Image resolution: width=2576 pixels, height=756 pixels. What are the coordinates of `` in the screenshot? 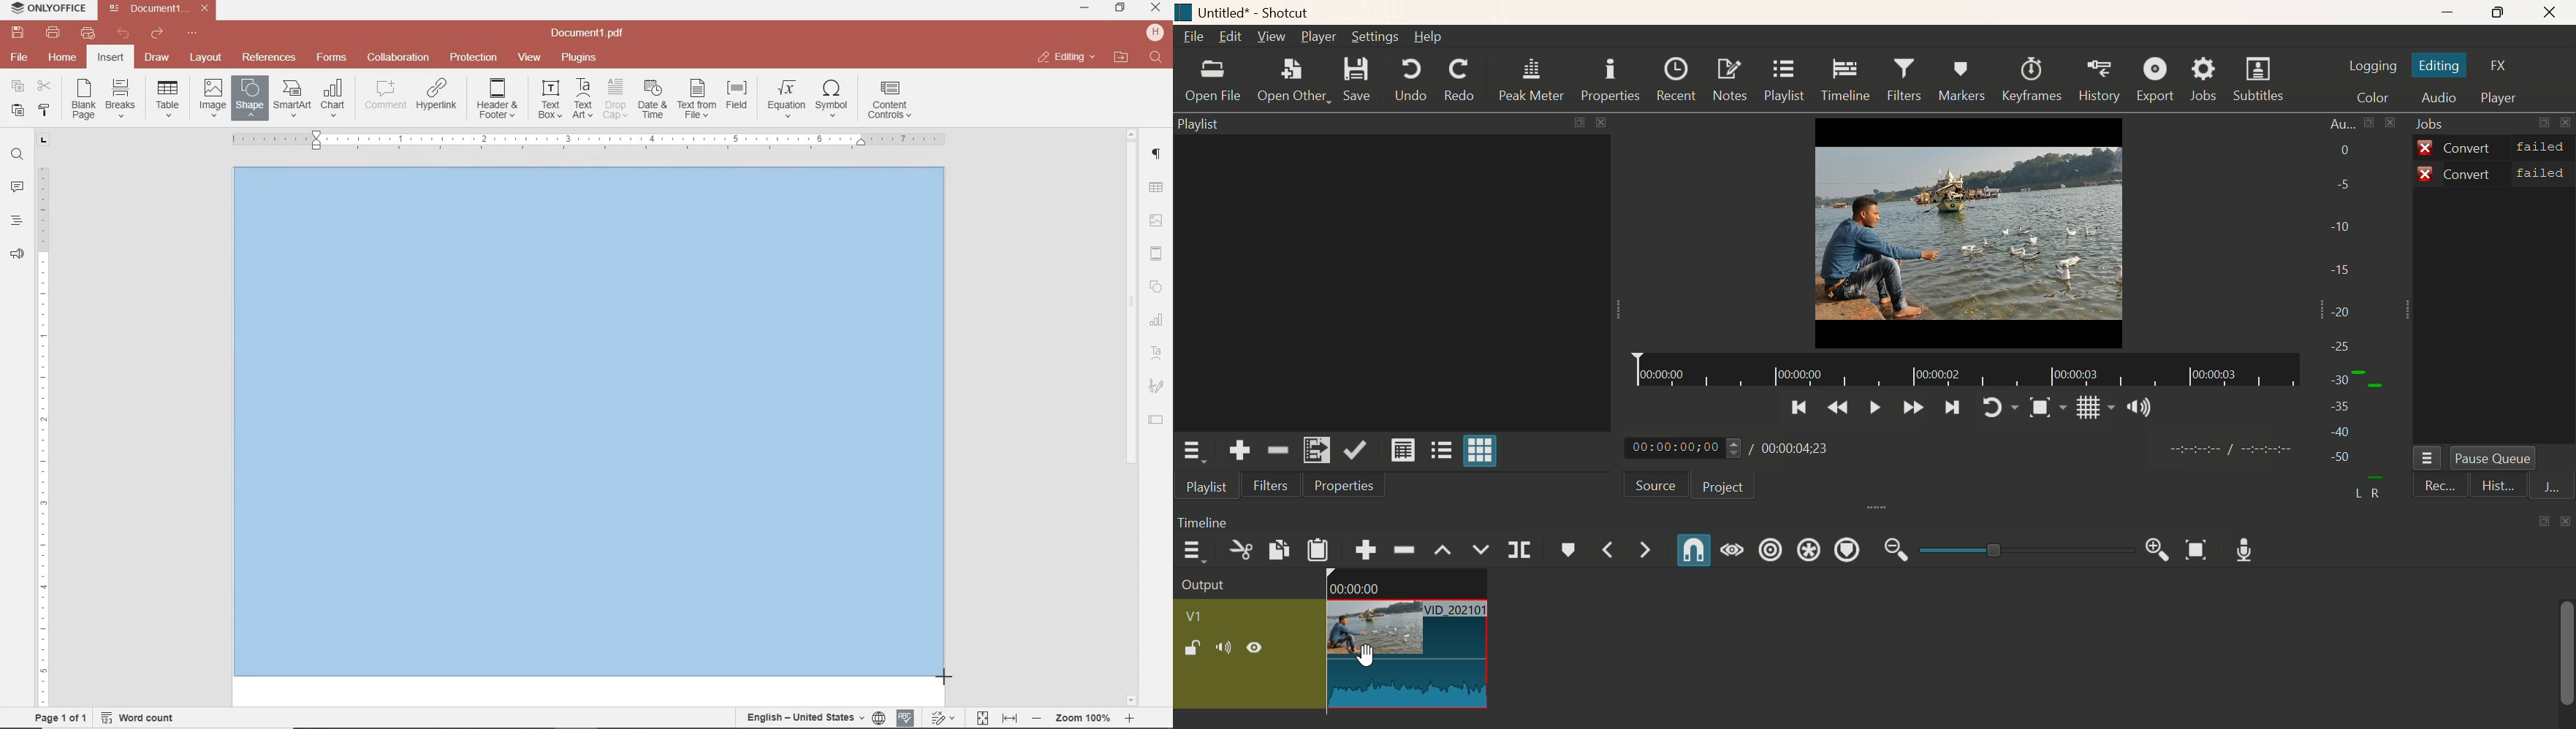 It's located at (2493, 491).